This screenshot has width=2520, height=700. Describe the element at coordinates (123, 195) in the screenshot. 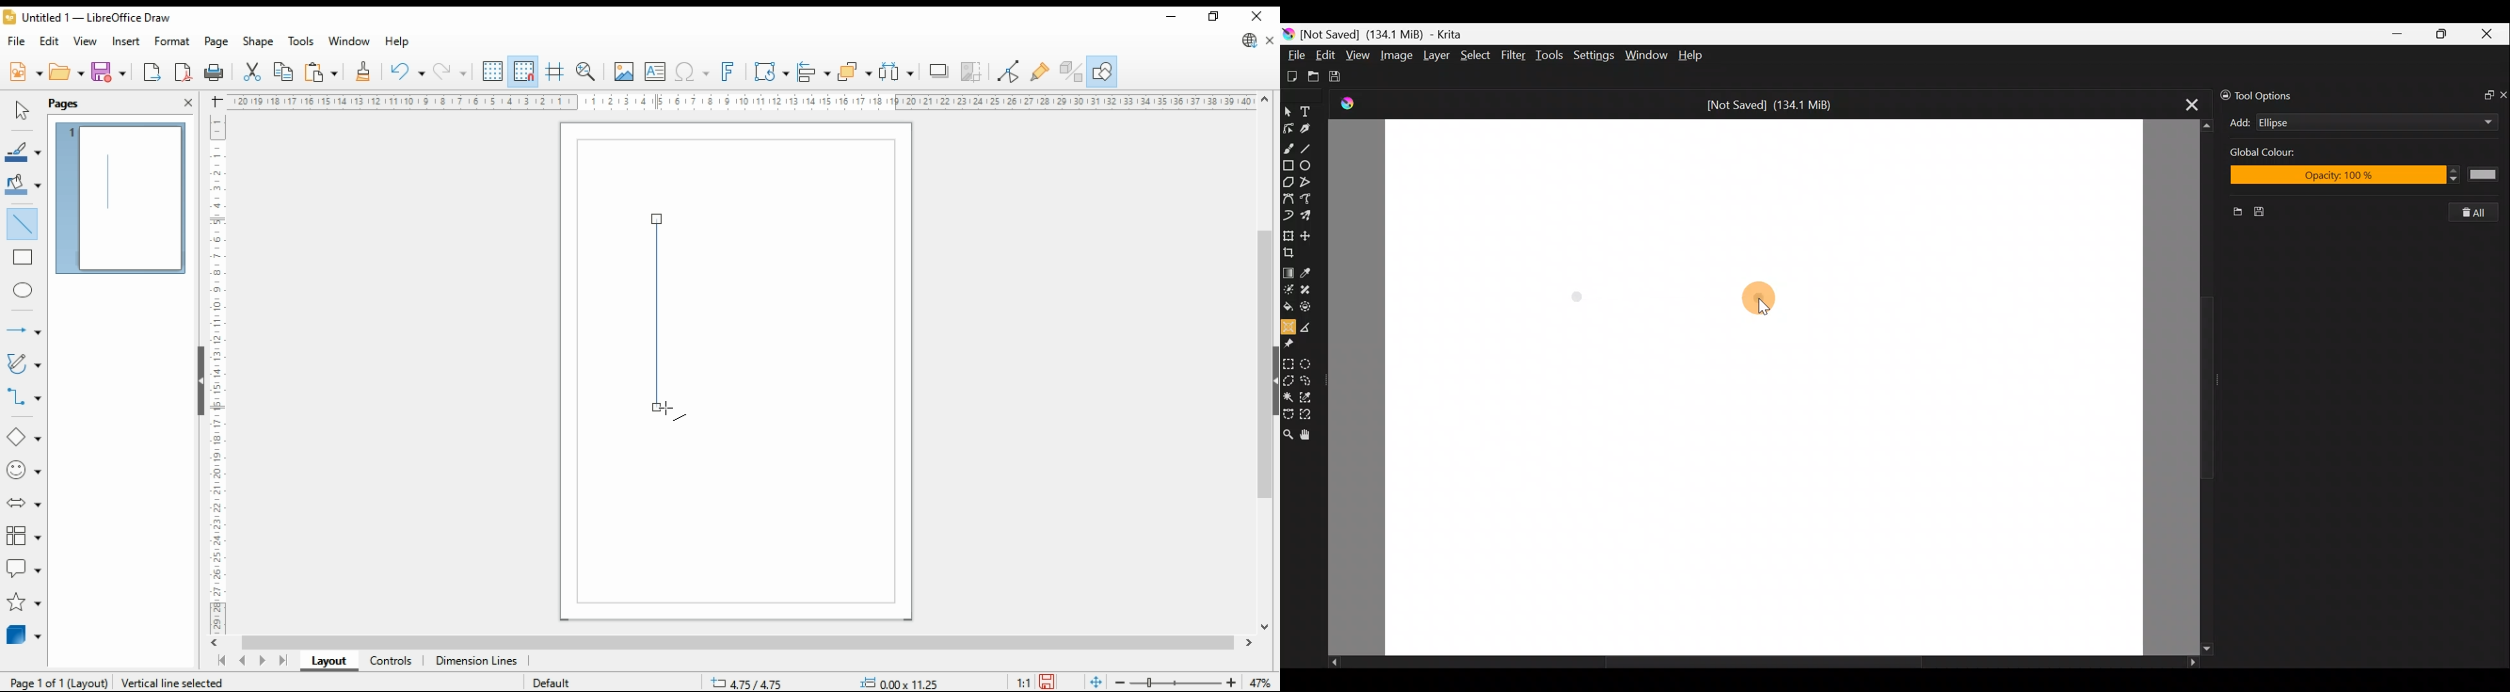

I see `page 1` at that location.